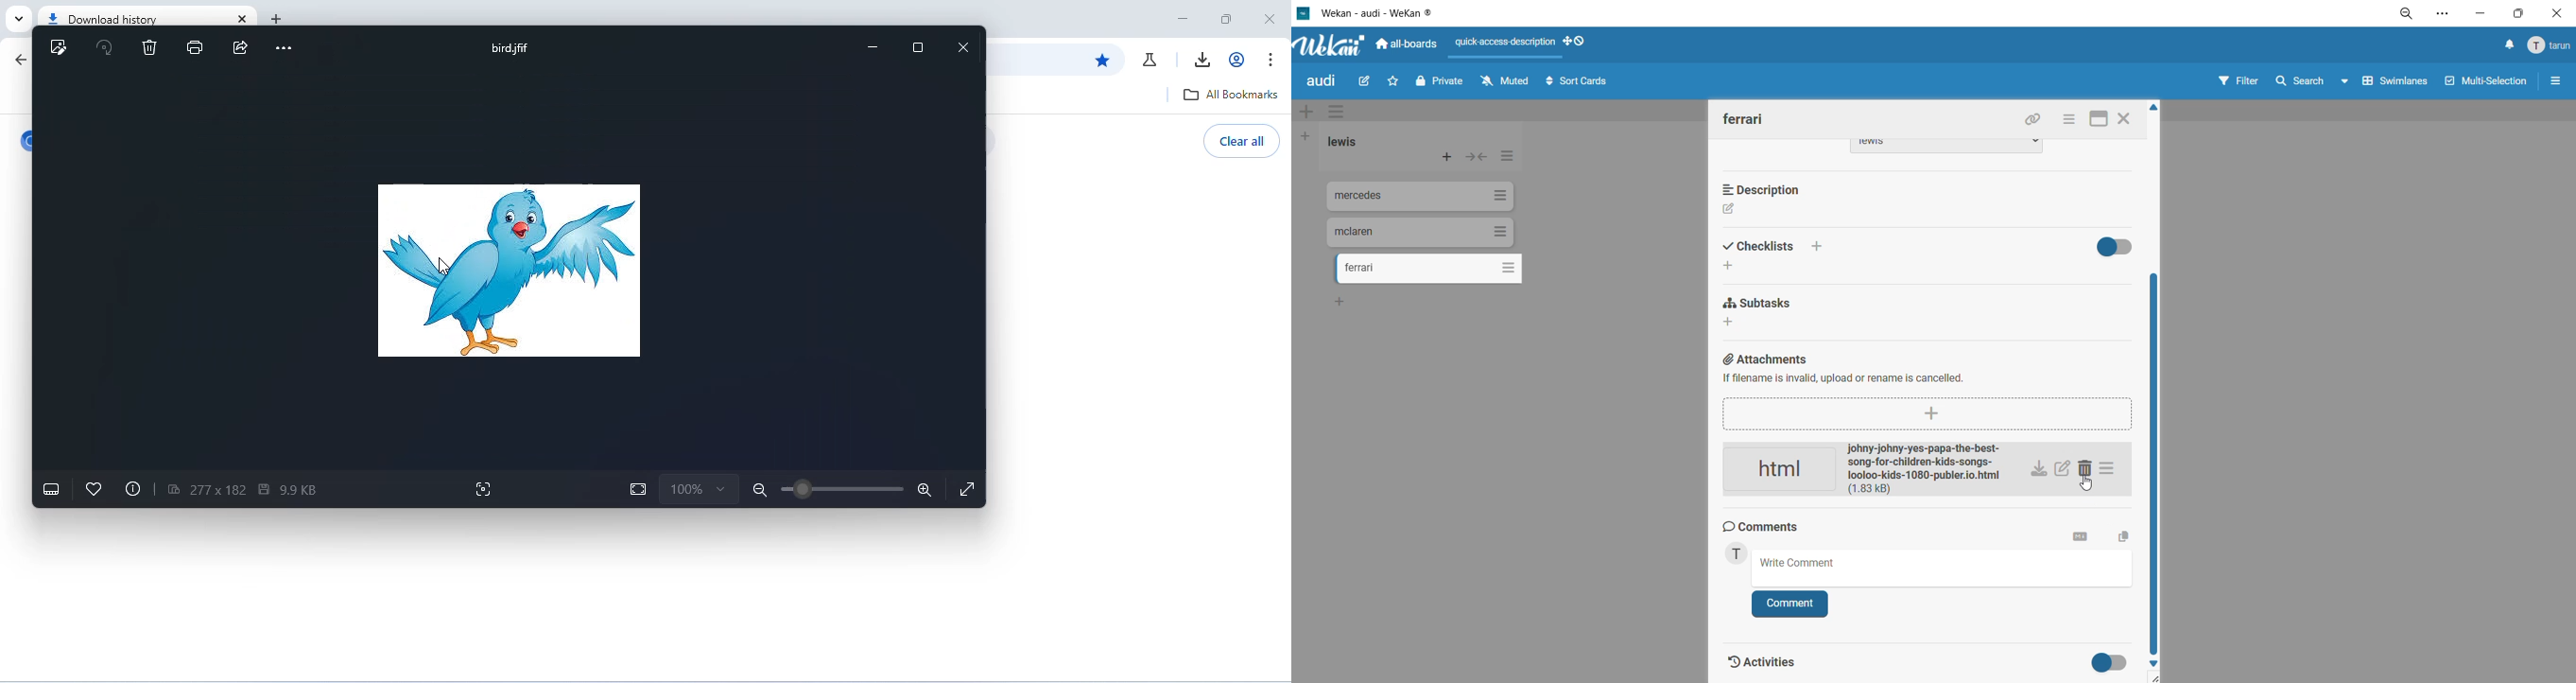 This screenshot has height=700, width=2576. Describe the element at coordinates (1396, 80) in the screenshot. I see `star` at that location.